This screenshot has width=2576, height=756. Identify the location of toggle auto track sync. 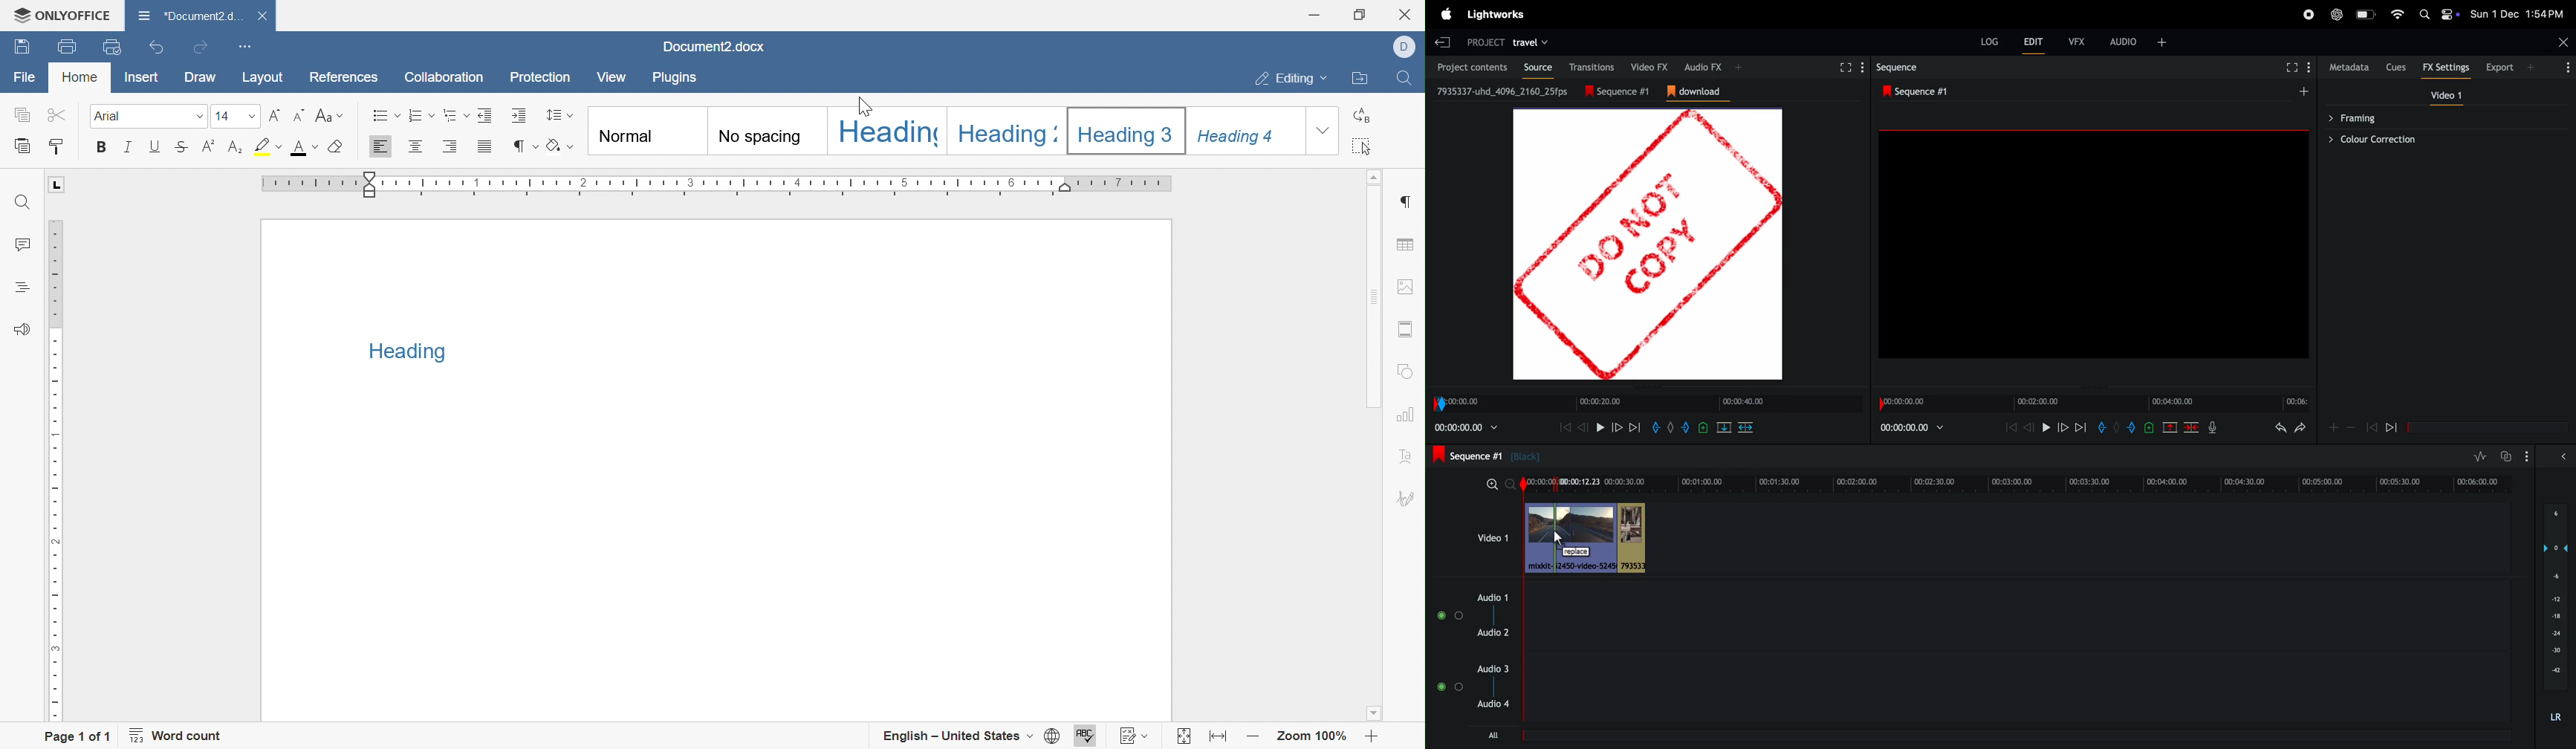
(2506, 456).